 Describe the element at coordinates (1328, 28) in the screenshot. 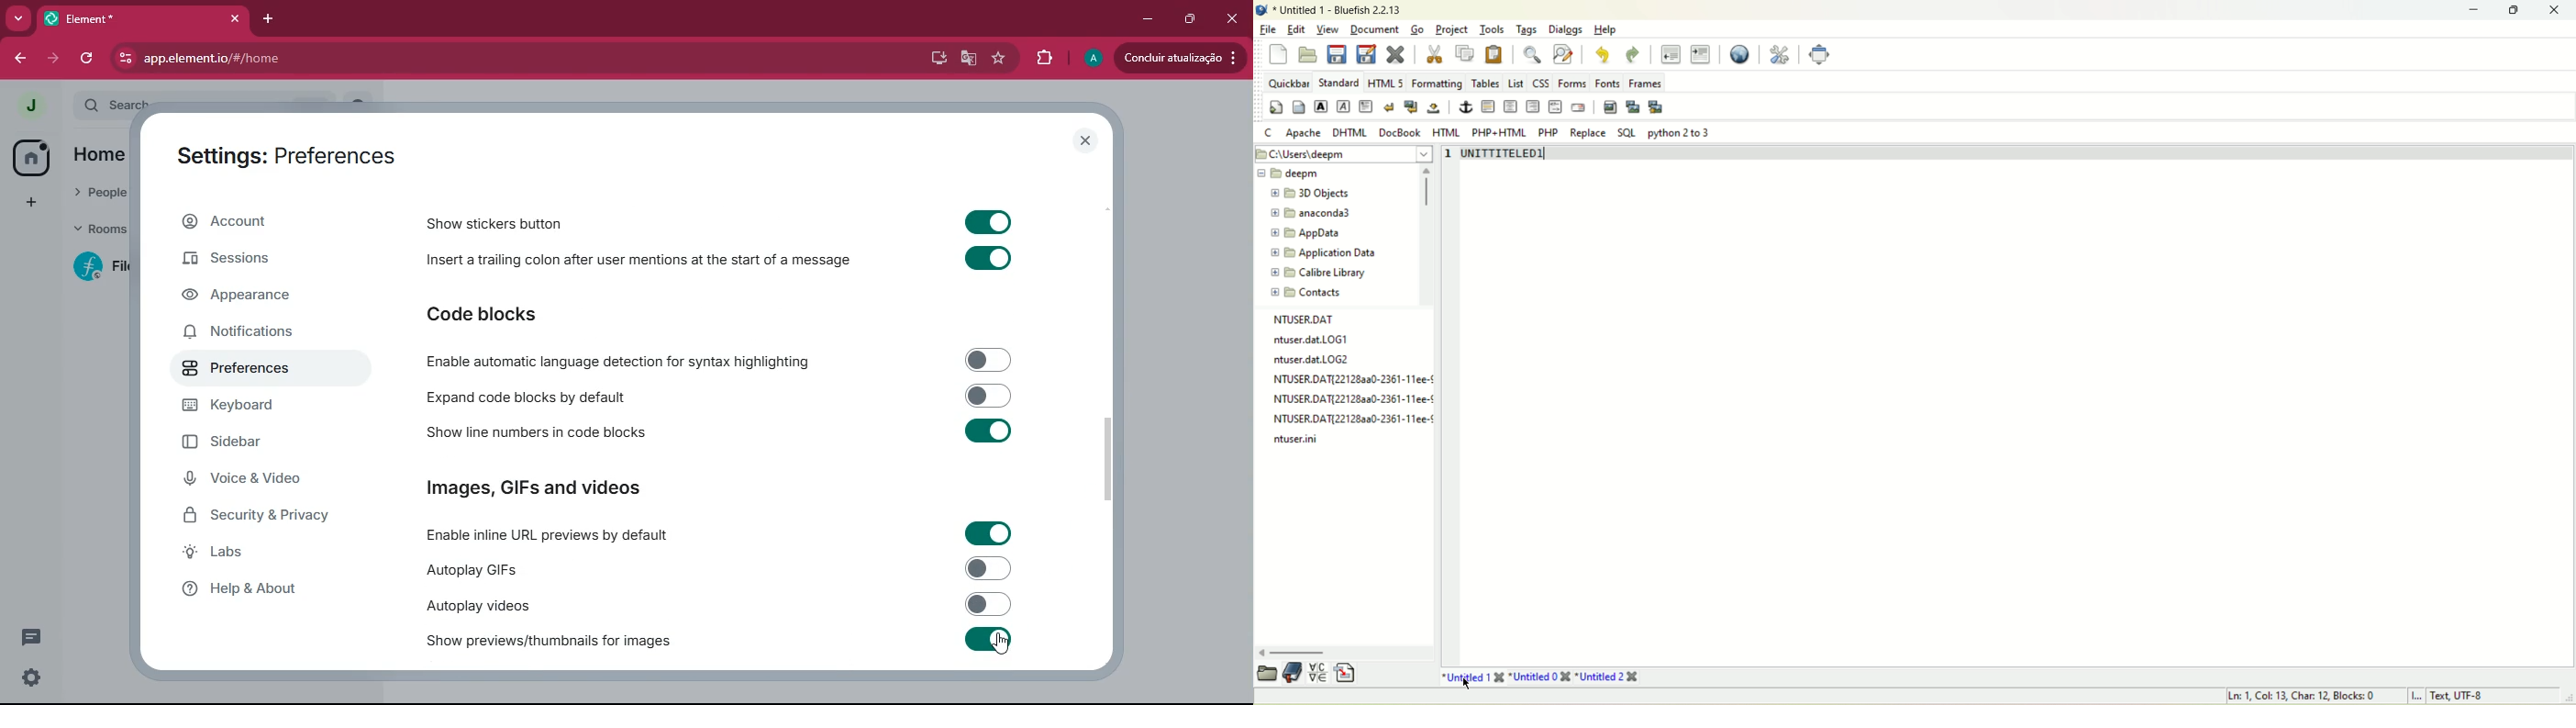

I see `View` at that location.